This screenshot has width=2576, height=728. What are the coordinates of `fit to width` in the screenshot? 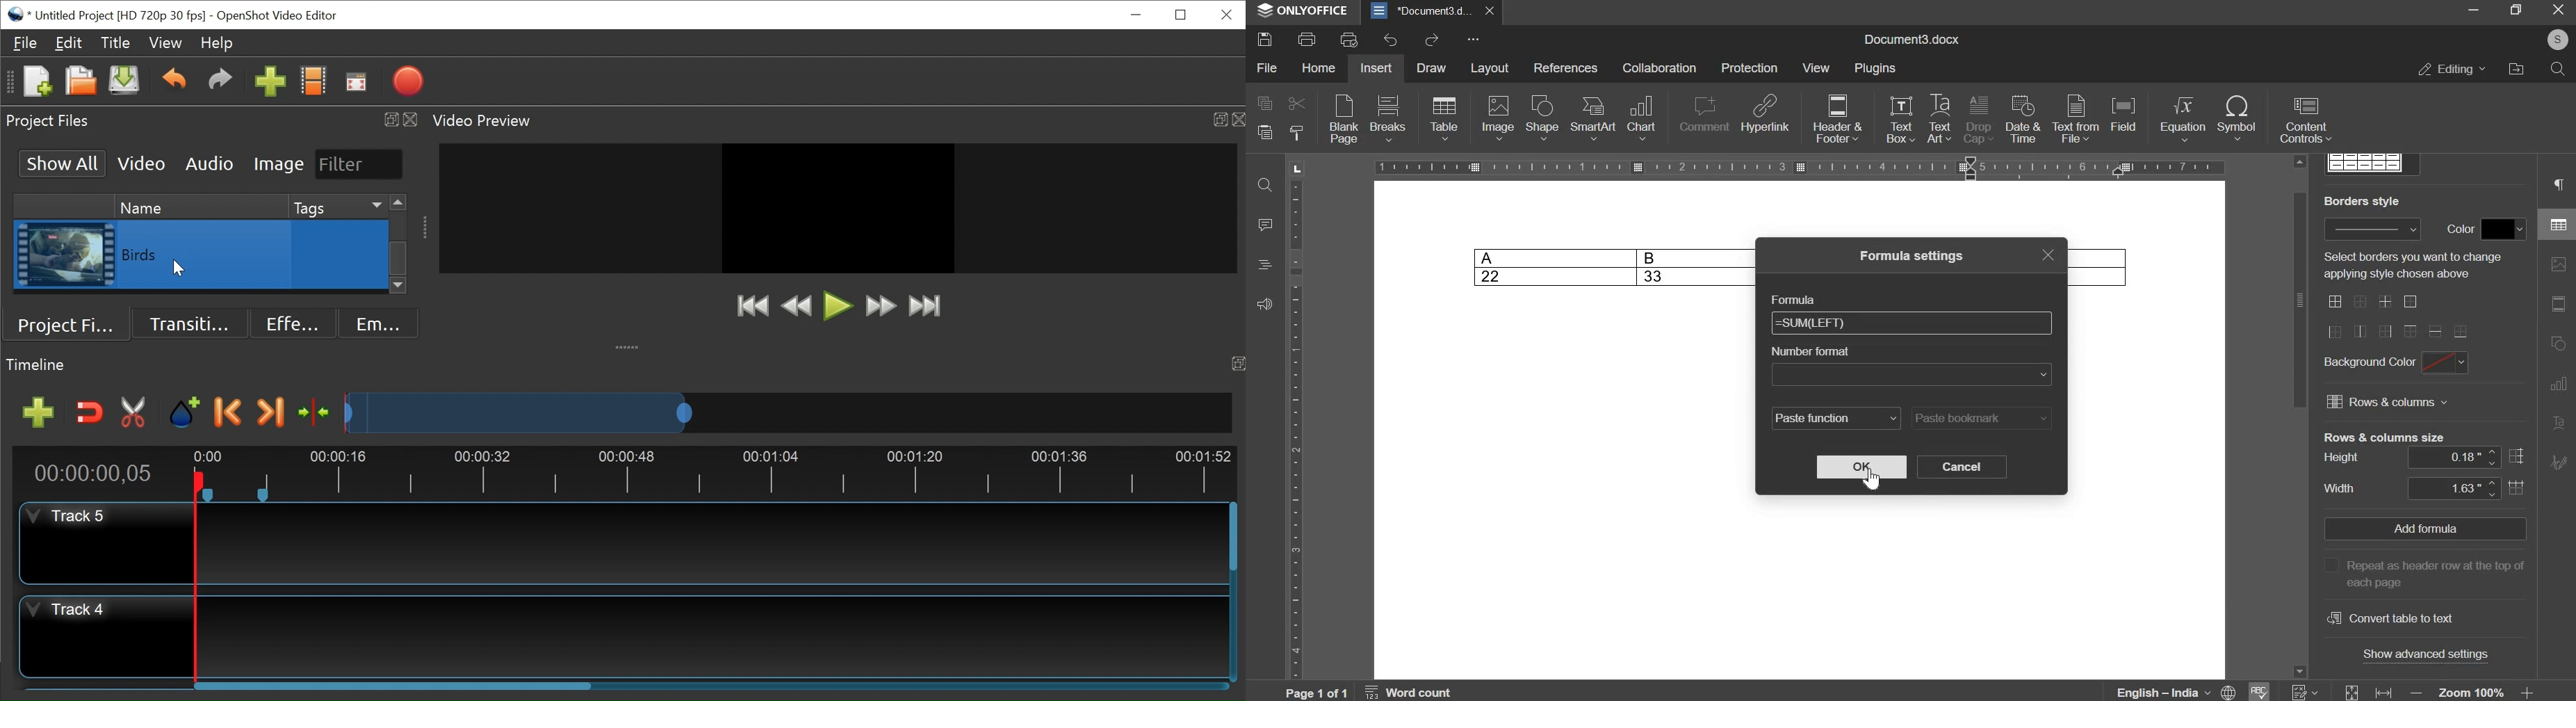 It's located at (2383, 691).